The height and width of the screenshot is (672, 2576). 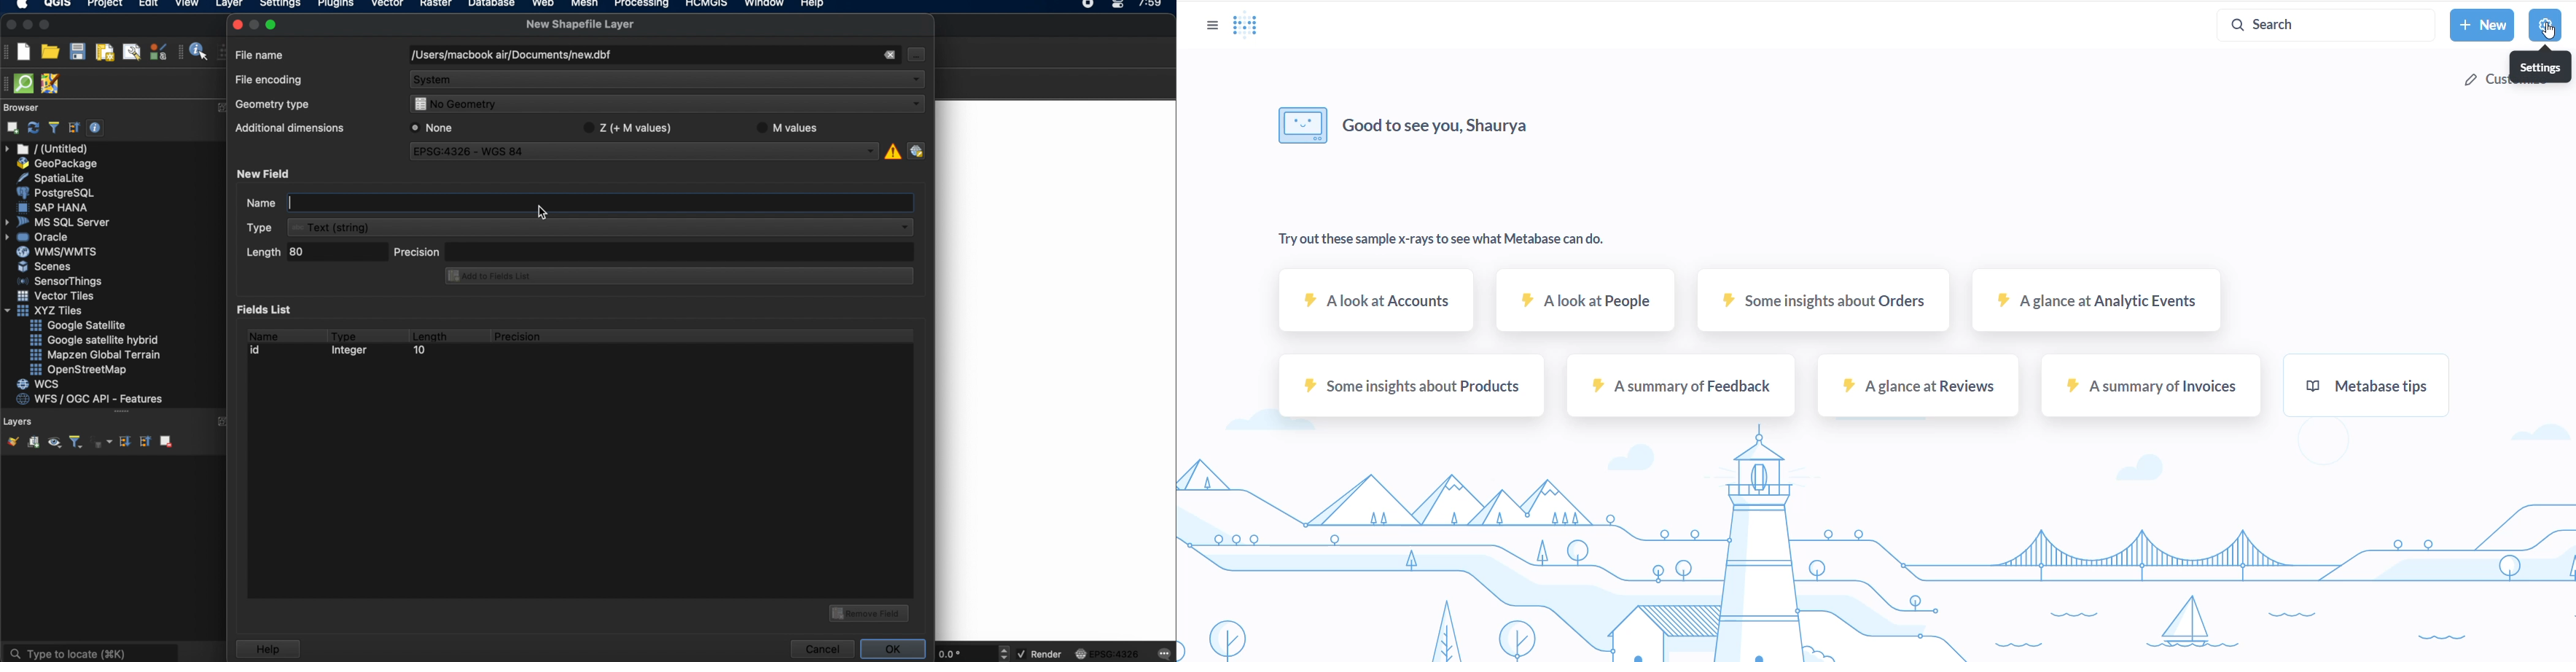 What do you see at coordinates (78, 370) in the screenshot?
I see `openstreetmap` at bounding box center [78, 370].